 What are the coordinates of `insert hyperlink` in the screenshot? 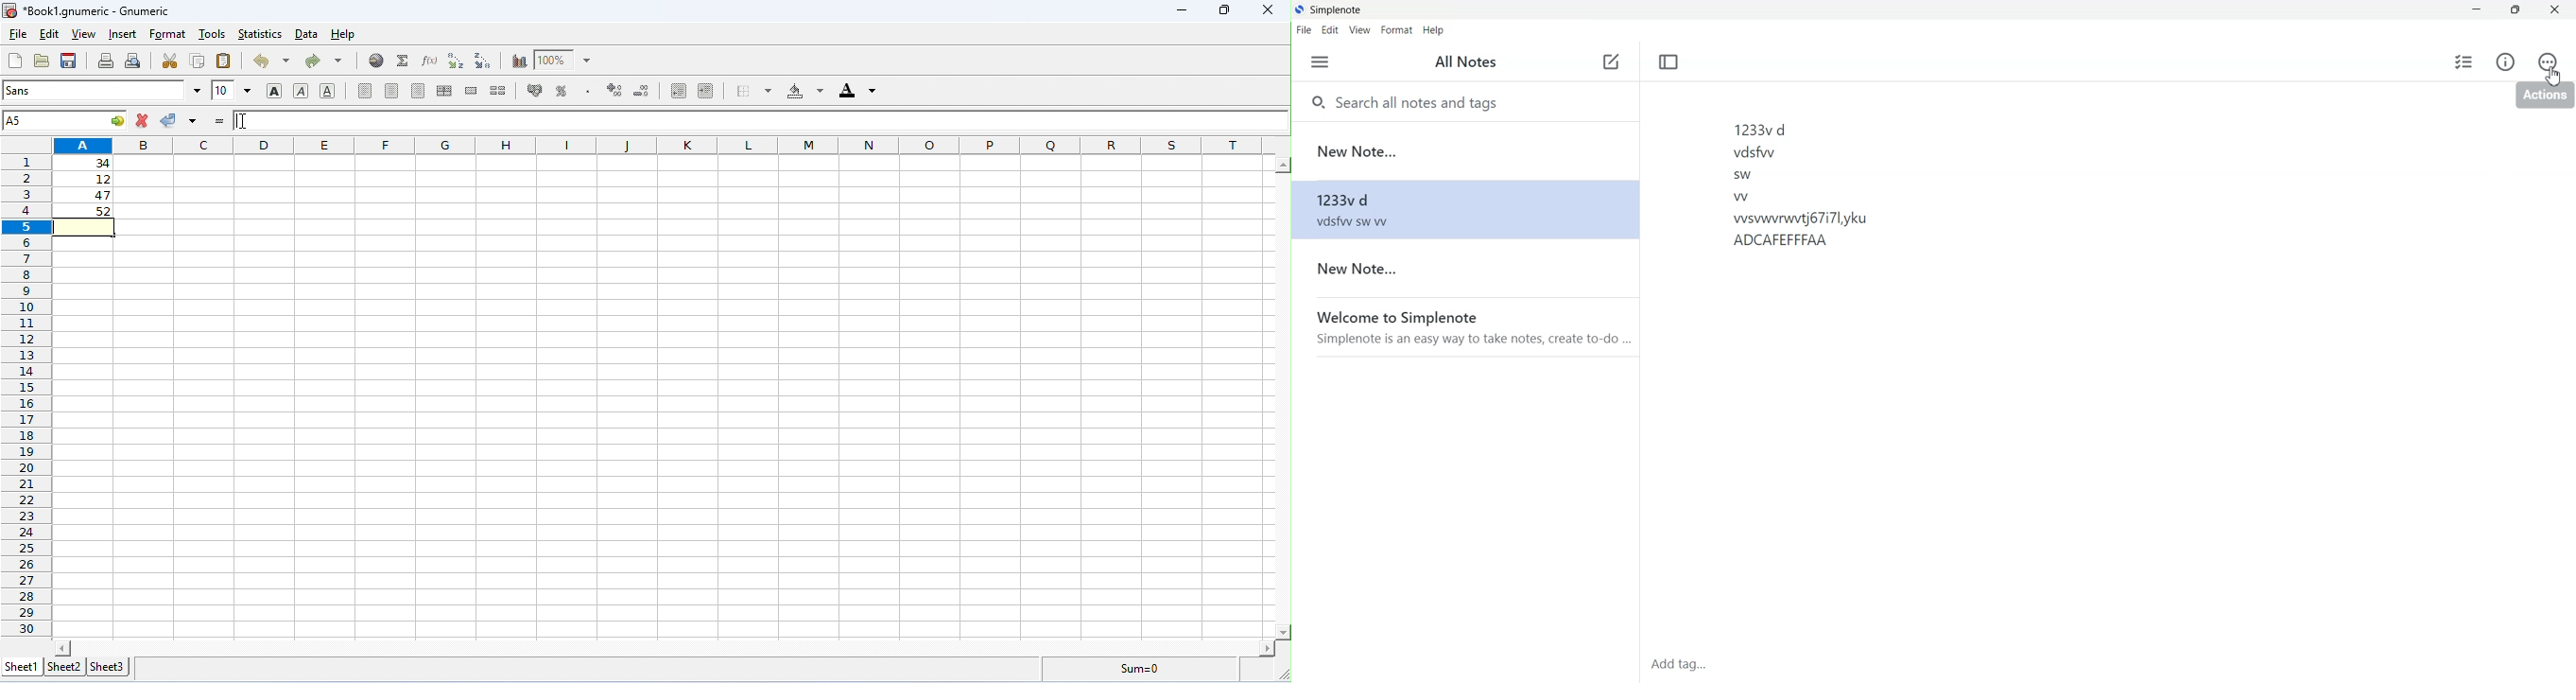 It's located at (377, 60).